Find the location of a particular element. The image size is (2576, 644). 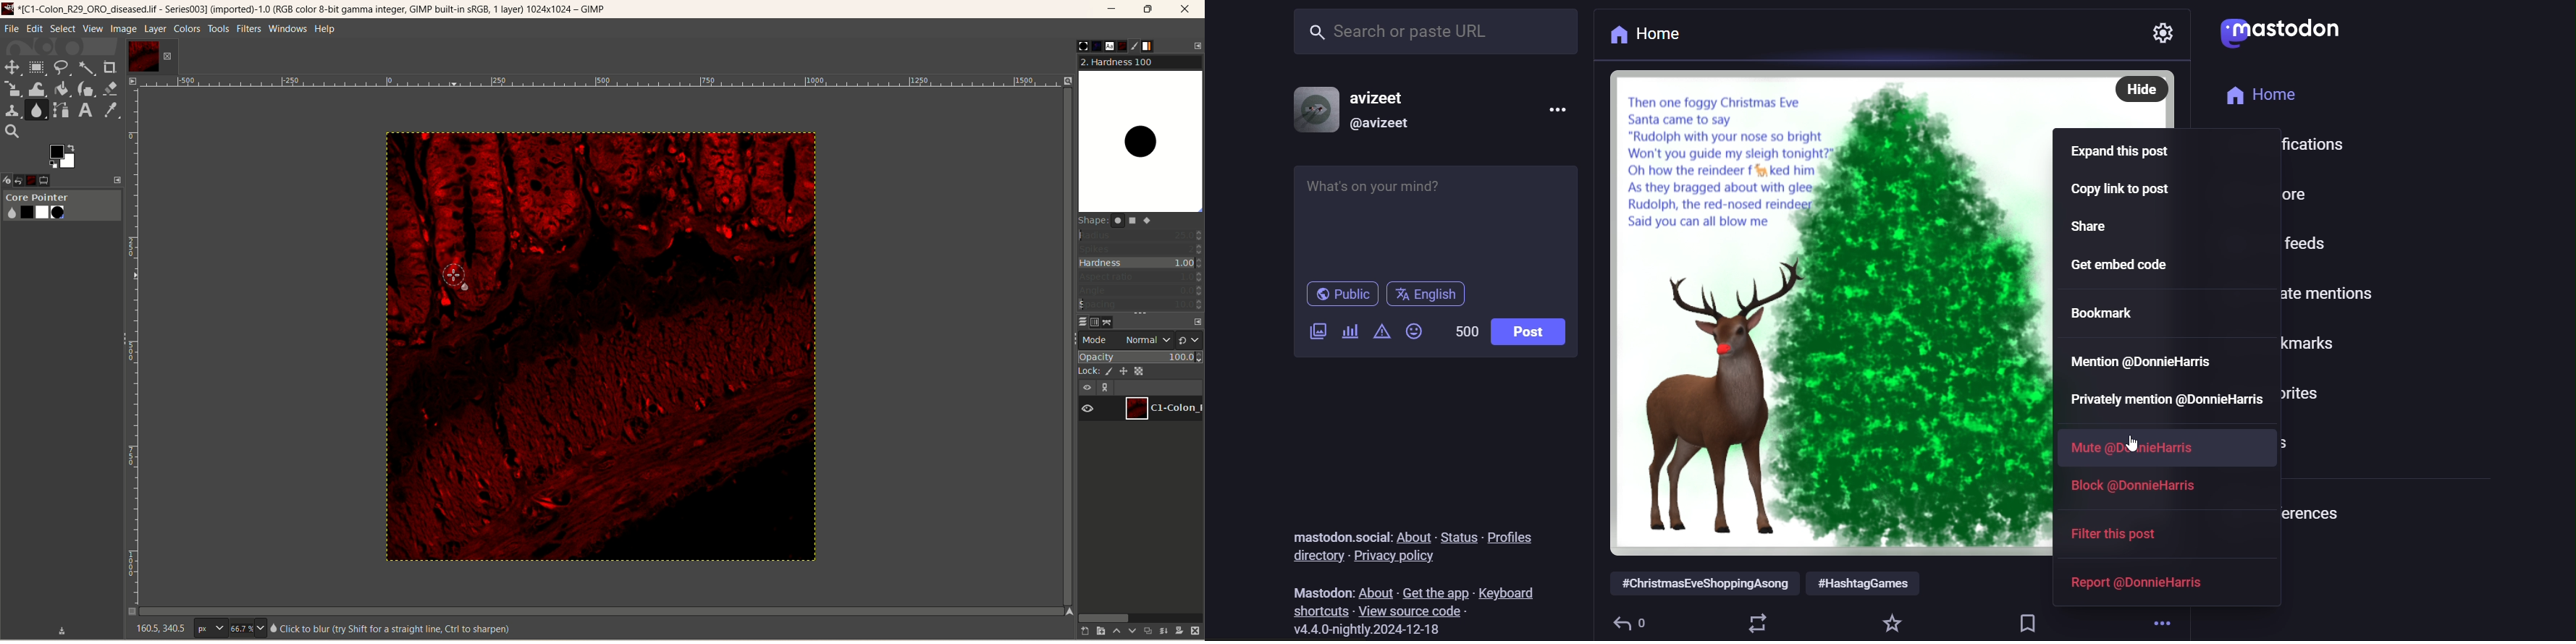

expand is located at coordinates (118, 179).